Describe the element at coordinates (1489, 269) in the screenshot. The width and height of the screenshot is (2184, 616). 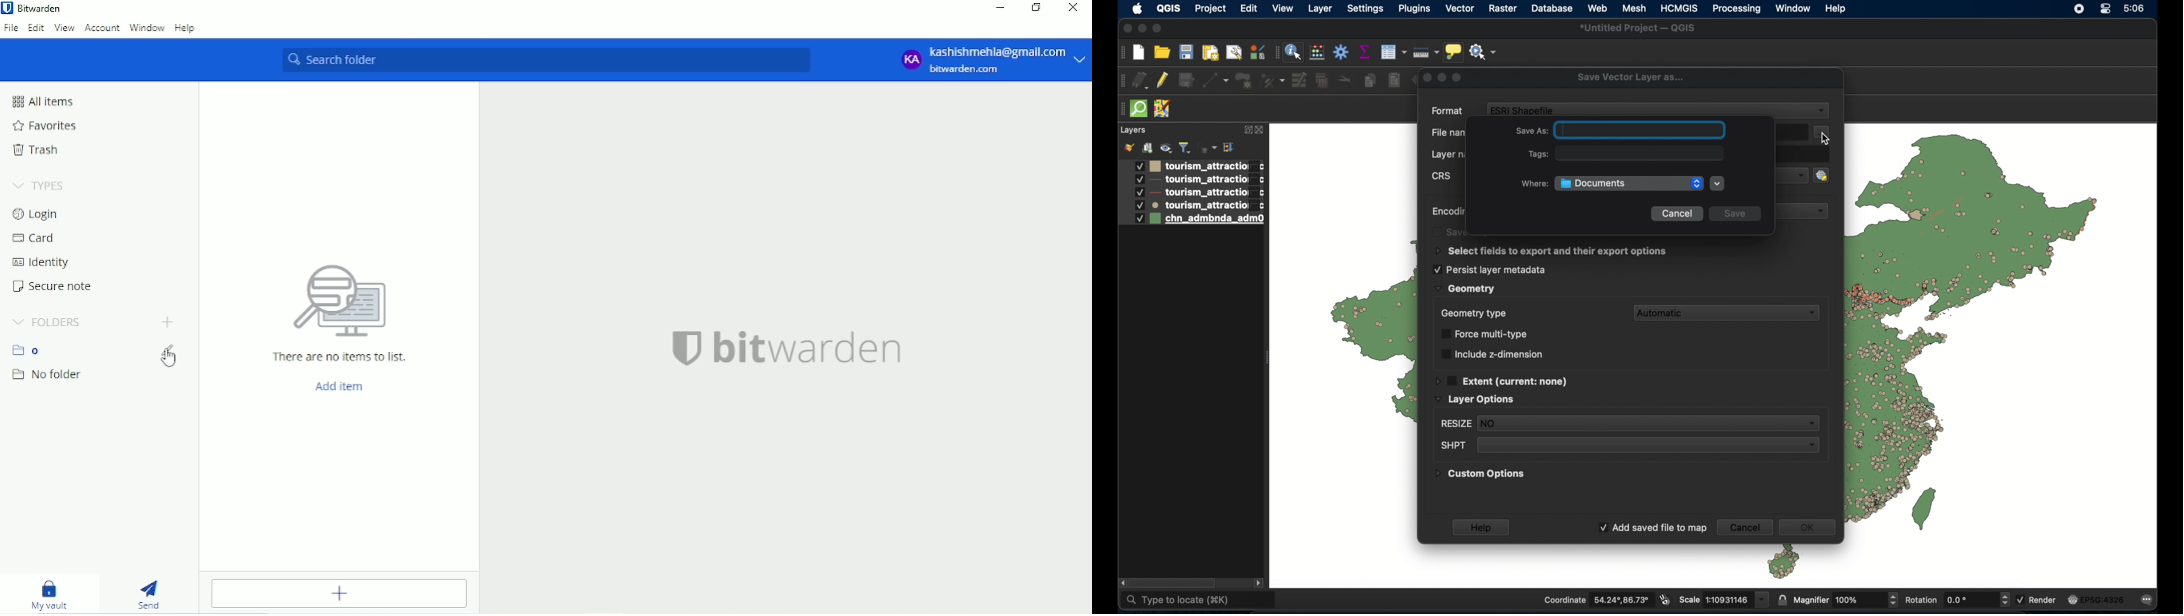
I see `persist layer metadata` at that location.